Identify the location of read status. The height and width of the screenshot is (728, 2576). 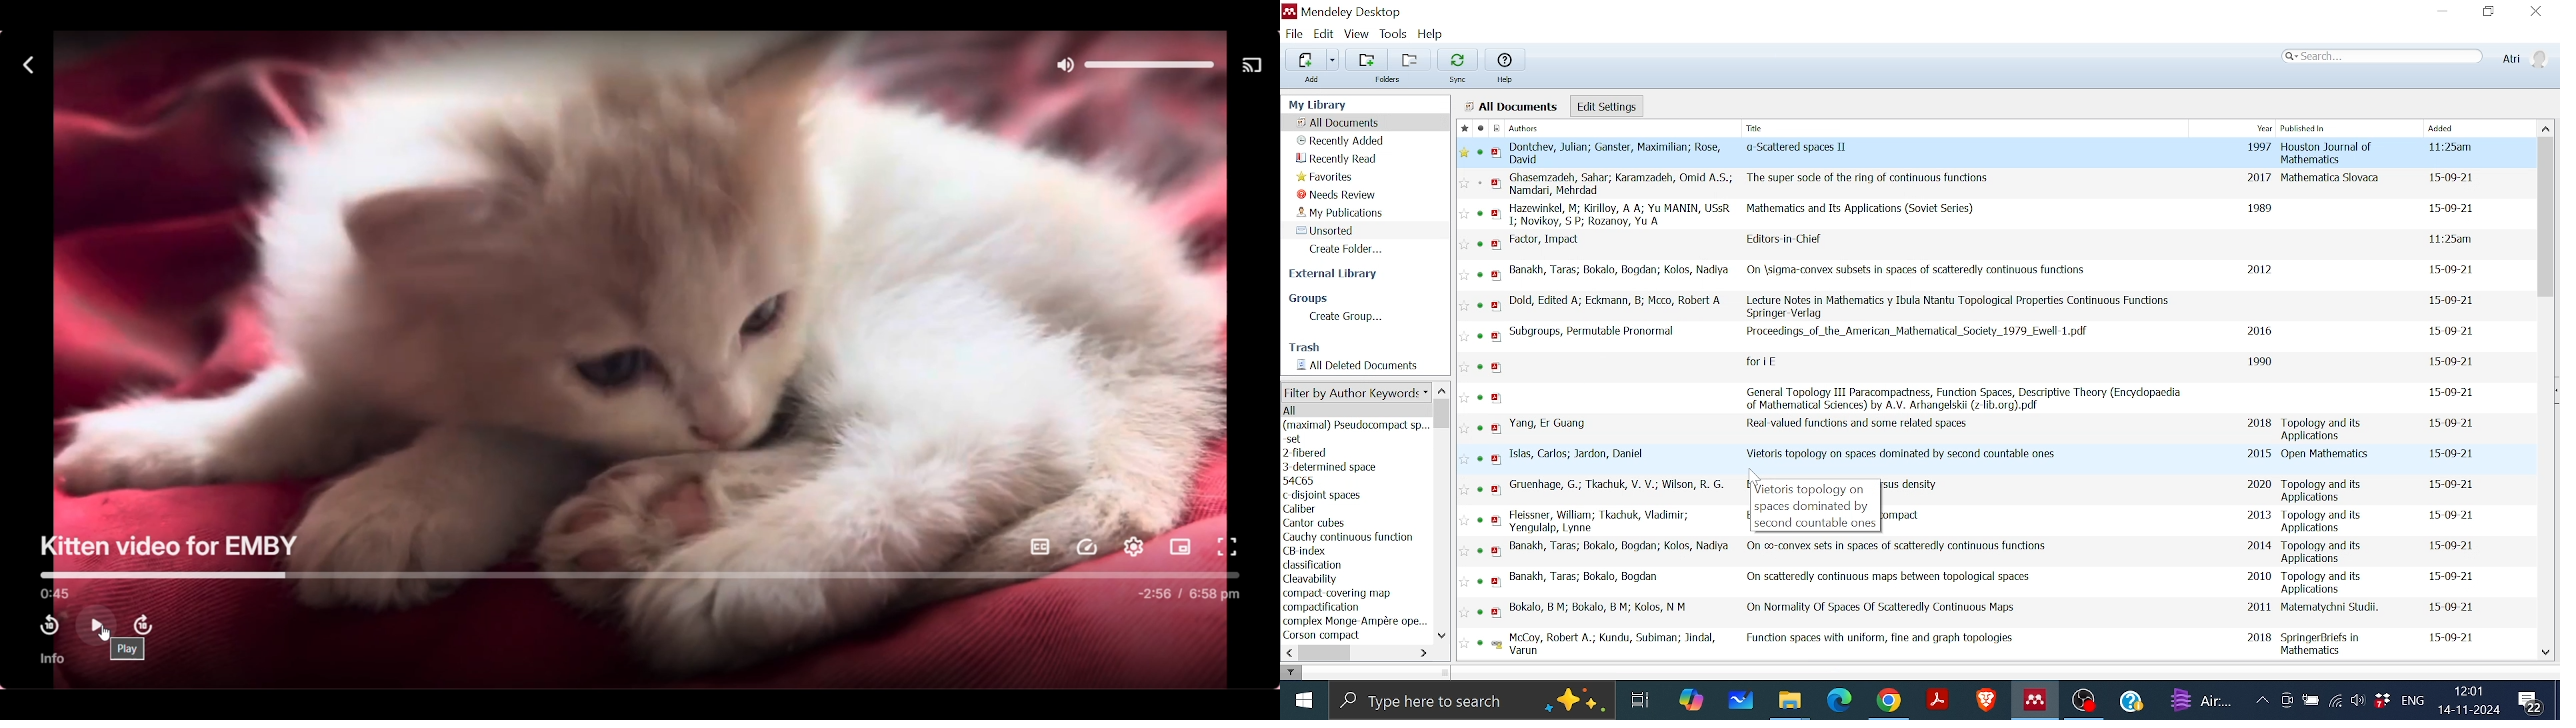
(1482, 643).